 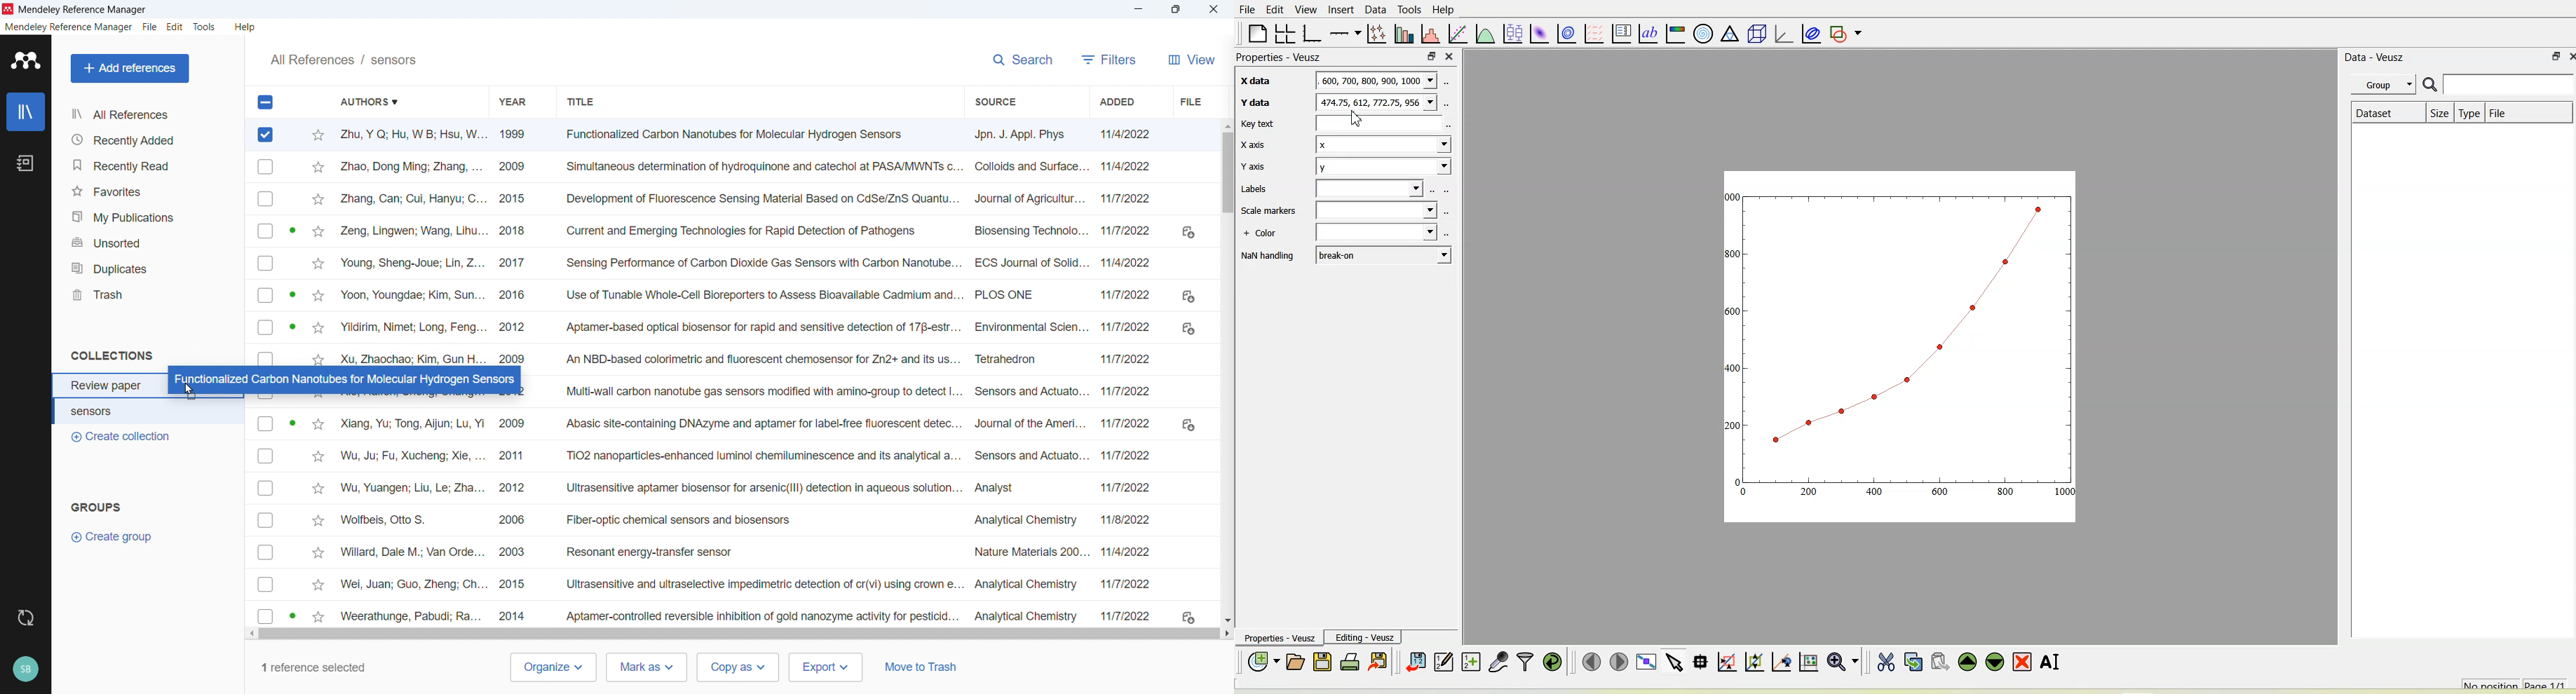 I want to click on Scroll right , so click(x=1226, y=633).